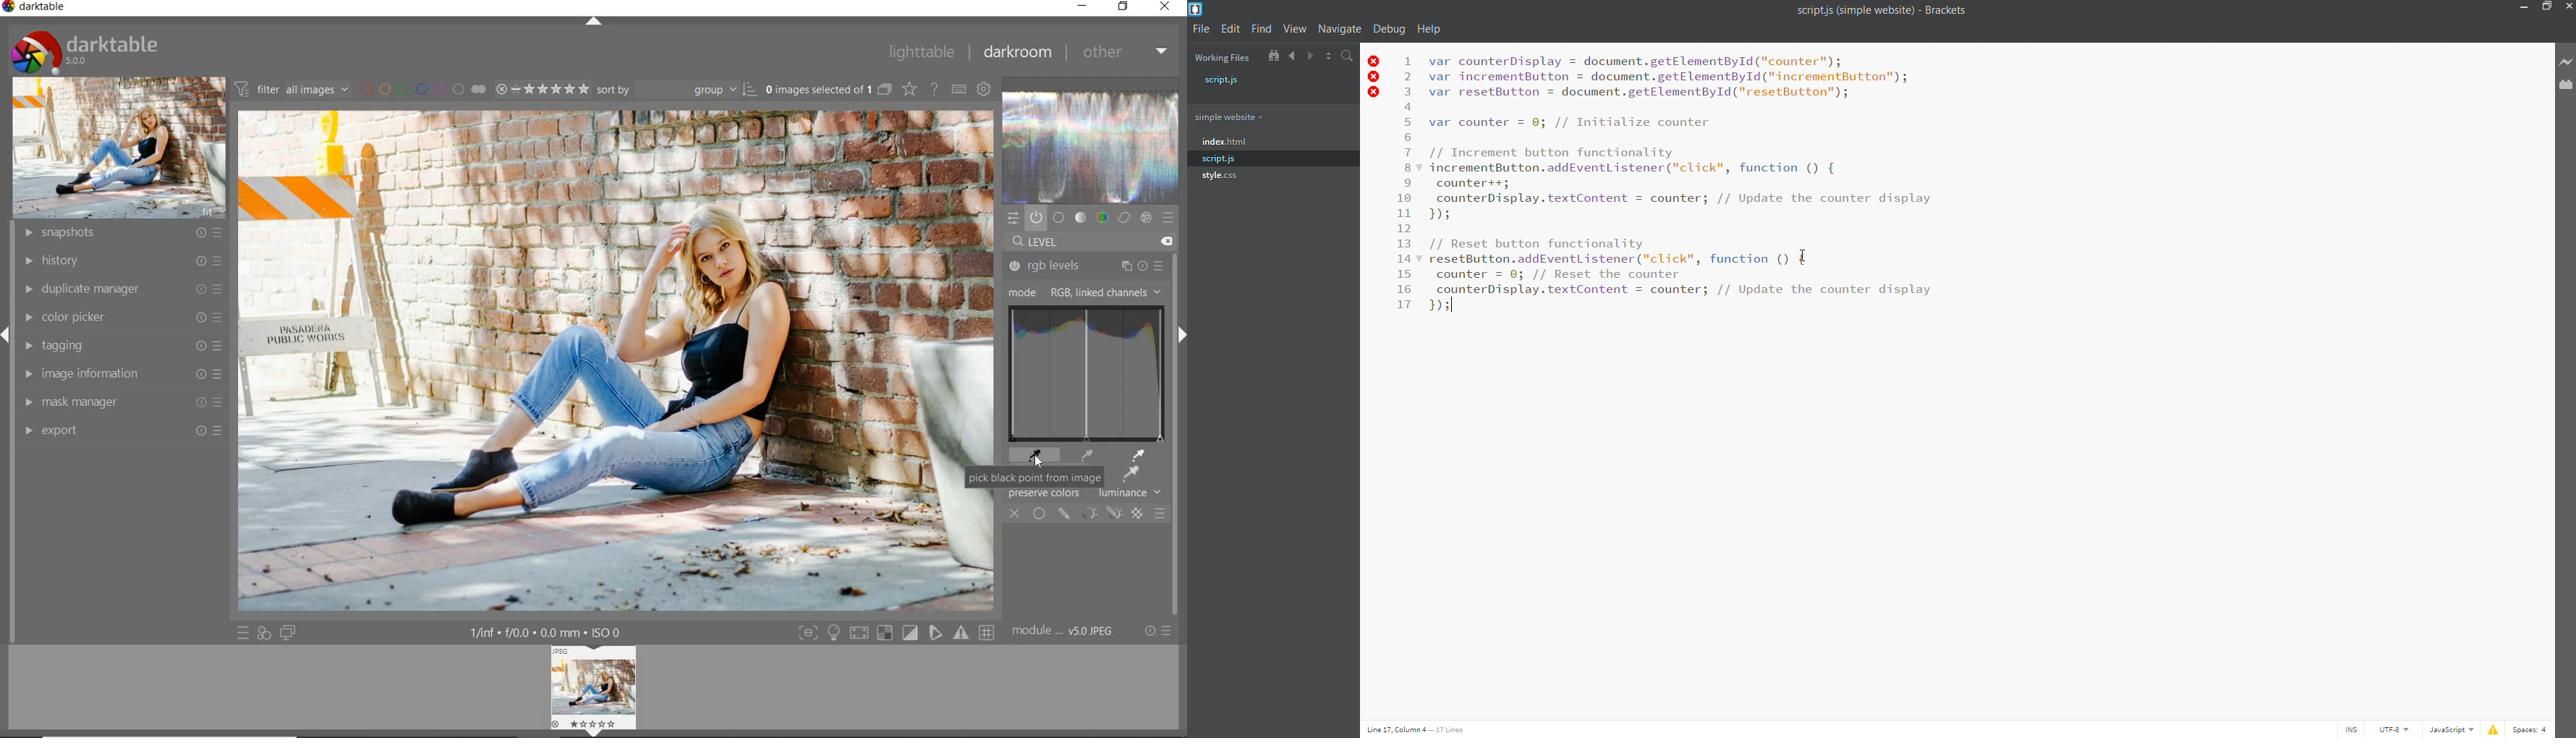 This screenshot has height=756, width=2576. What do you see at coordinates (1081, 216) in the screenshot?
I see `tone` at bounding box center [1081, 216].